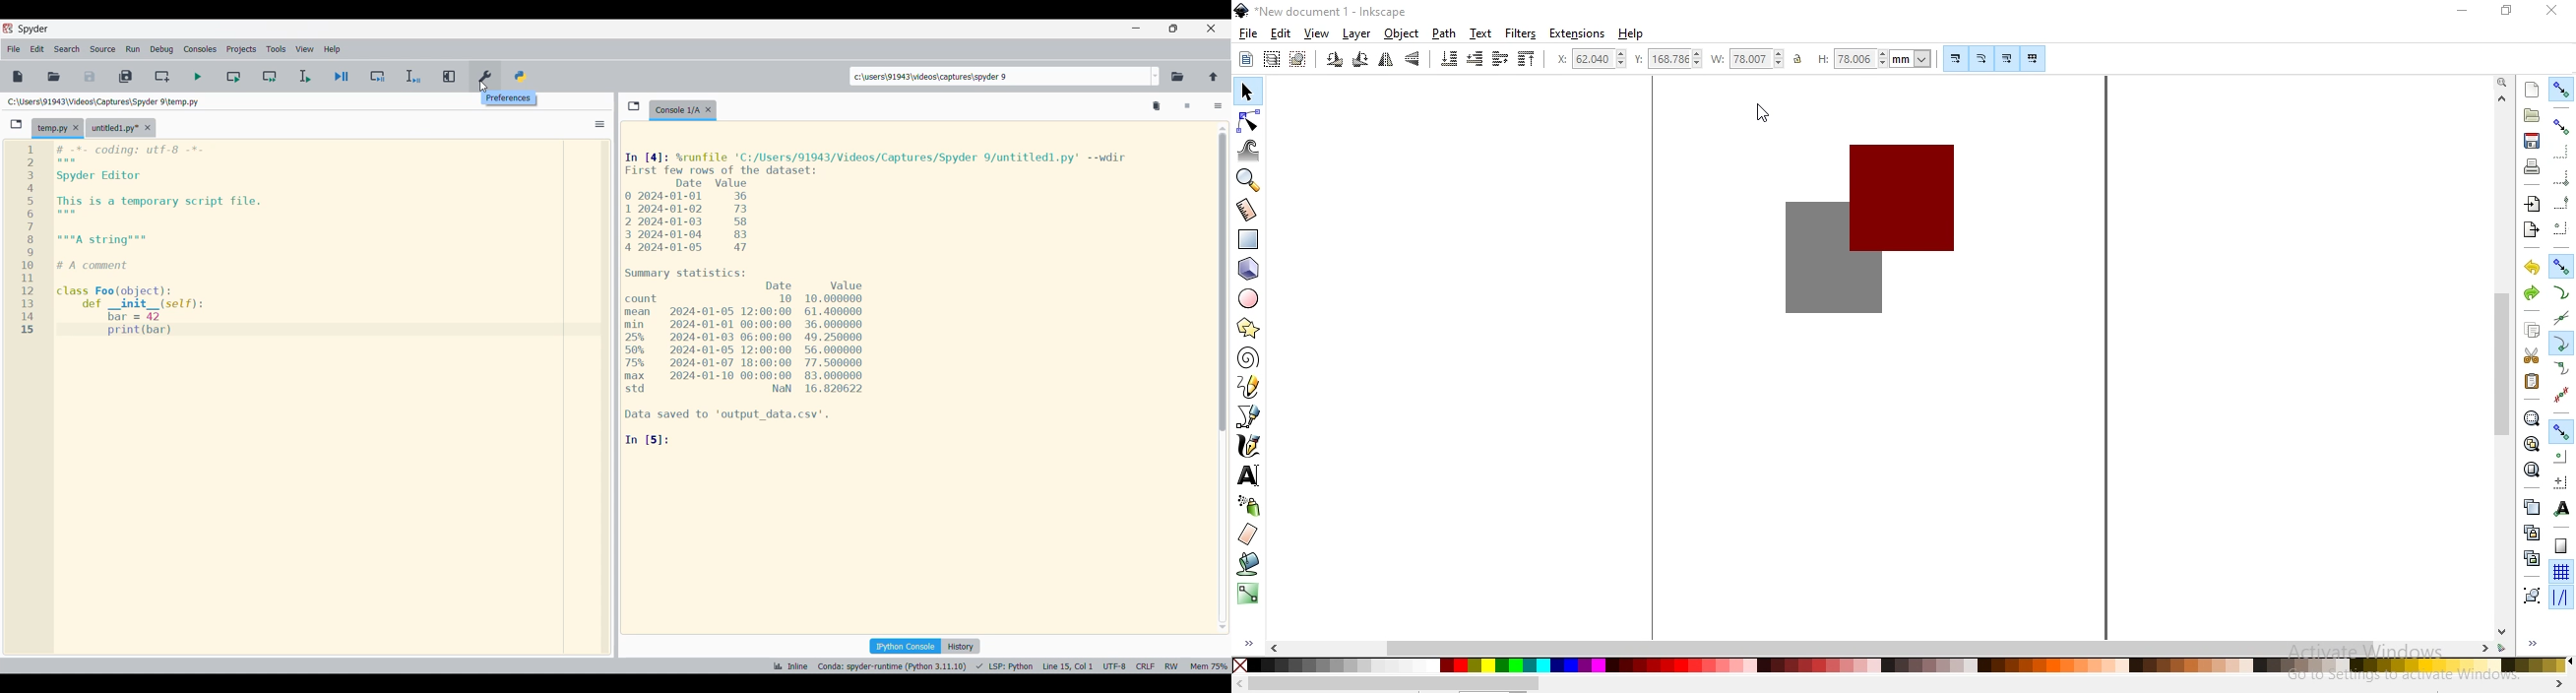  What do you see at coordinates (1249, 299) in the screenshot?
I see `create circles, arcs and ellipses` at bounding box center [1249, 299].